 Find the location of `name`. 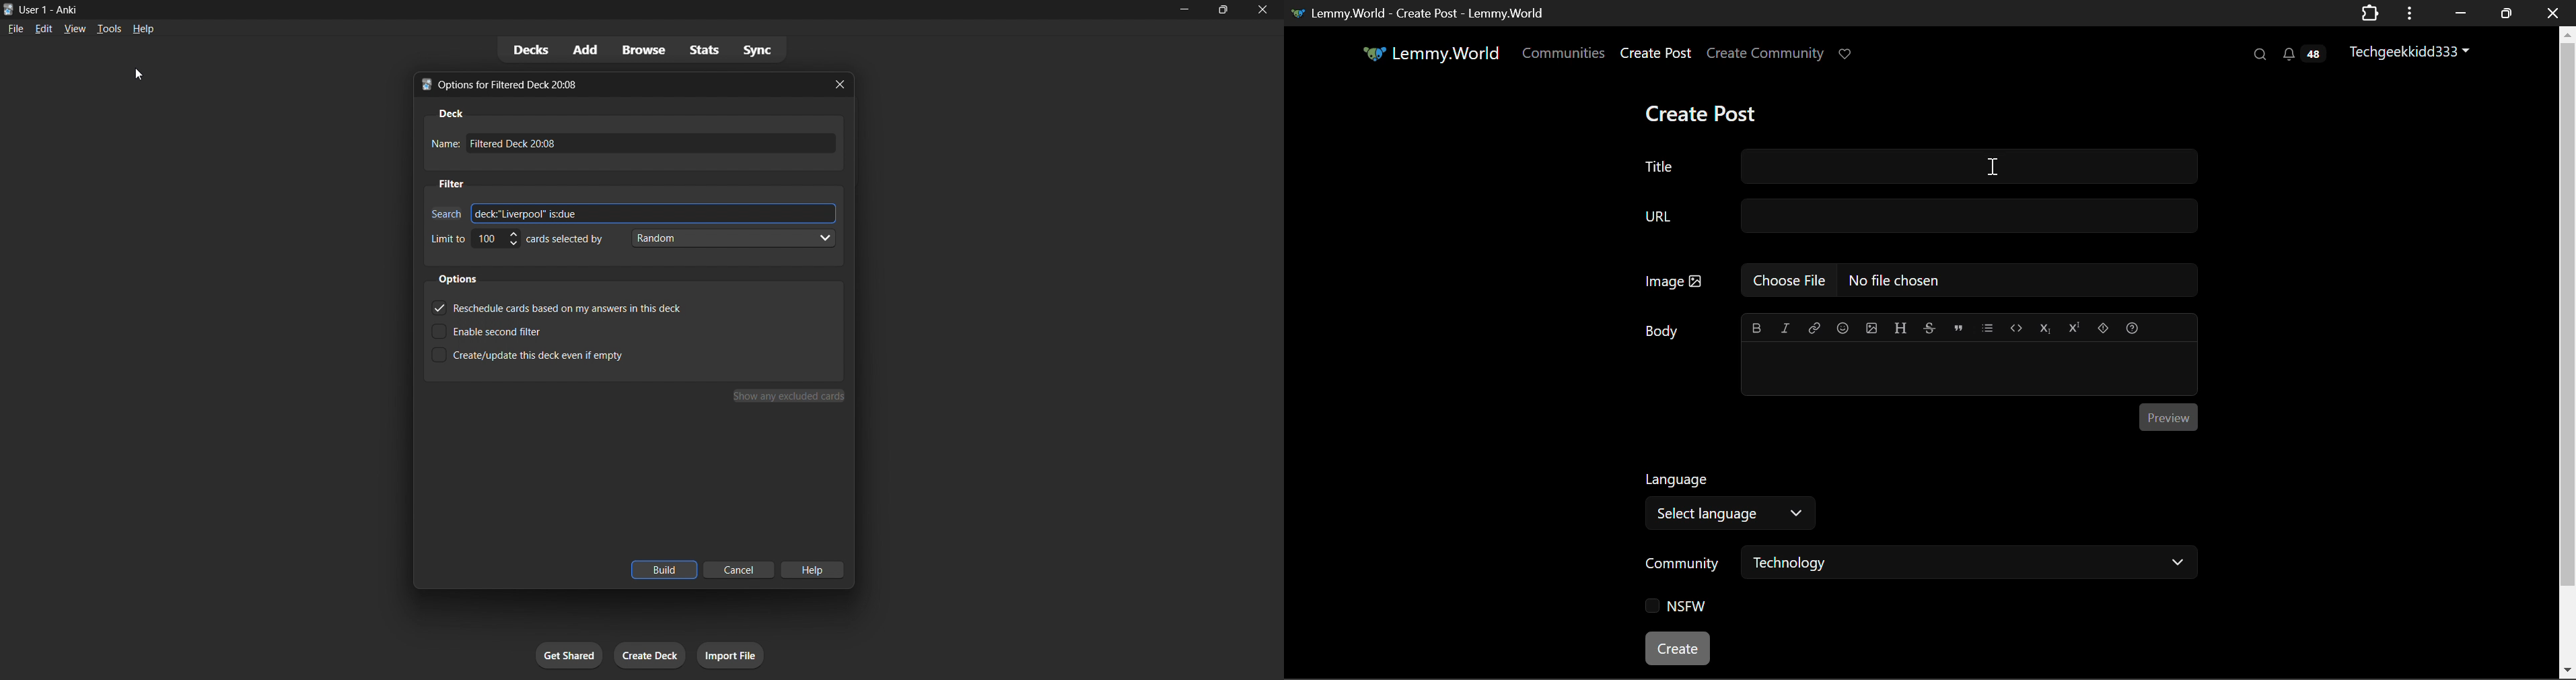

name is located at coordinates (444, 143).